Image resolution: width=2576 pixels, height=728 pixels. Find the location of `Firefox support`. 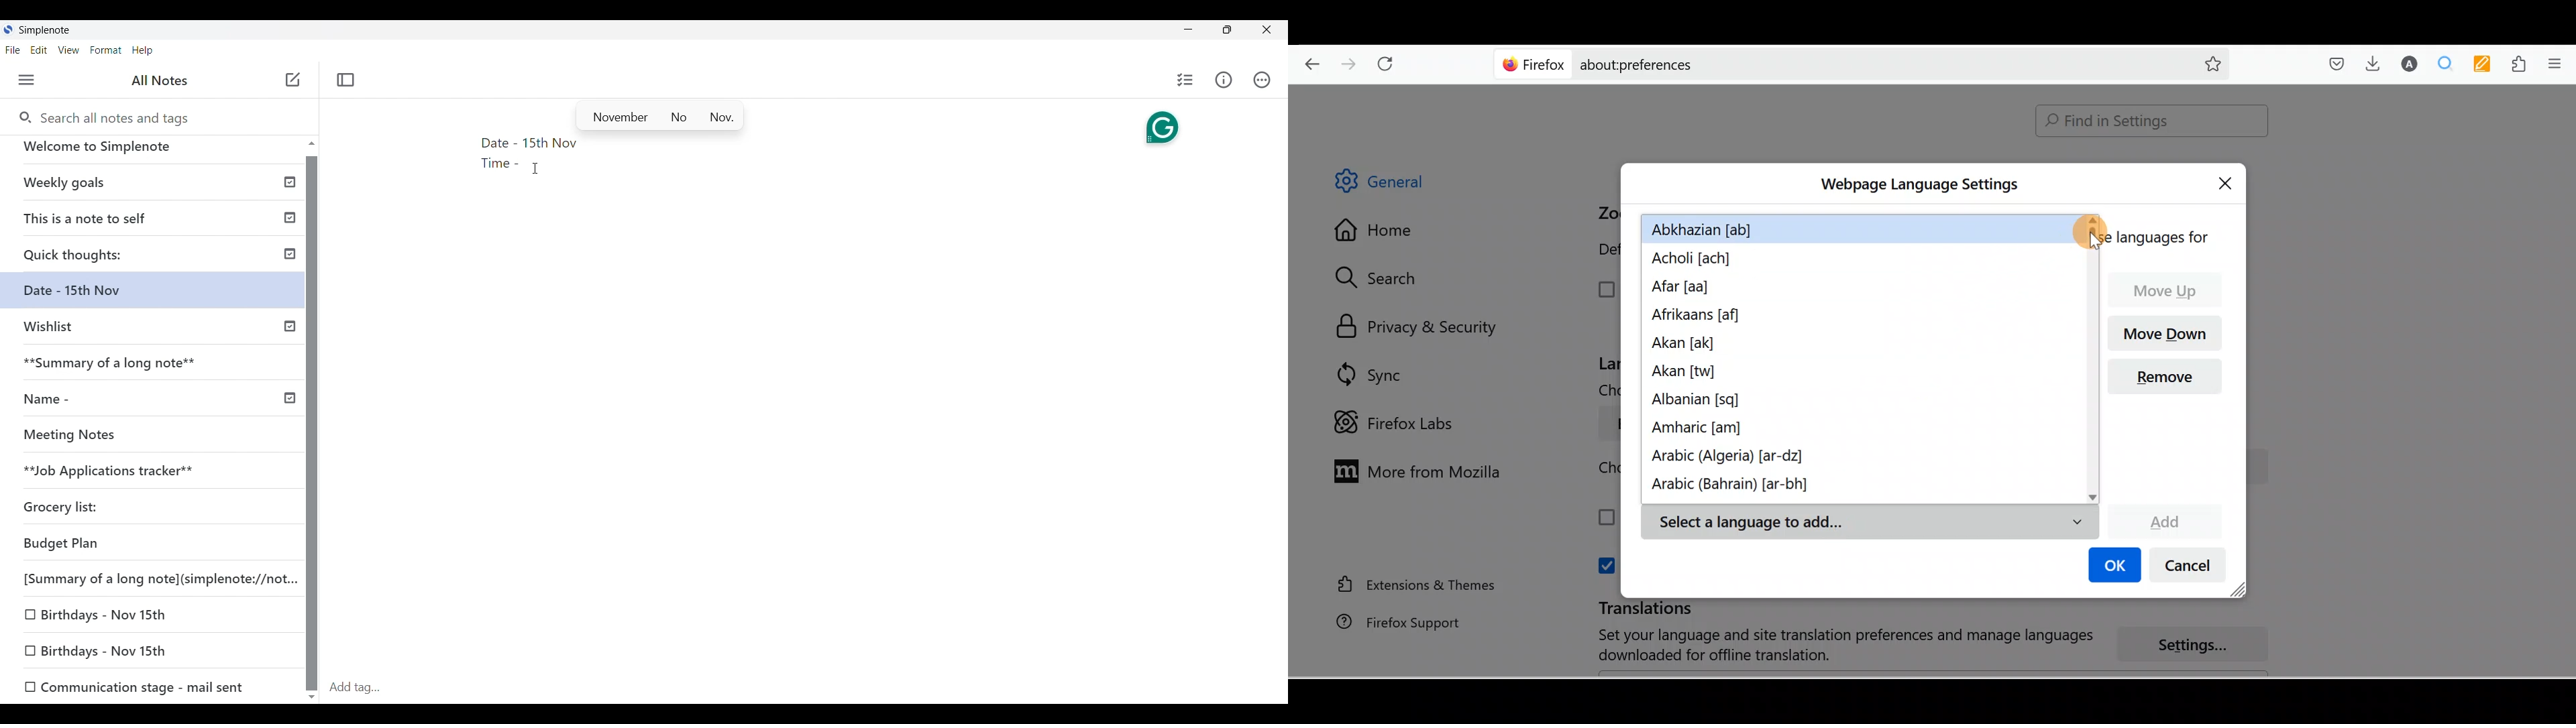

Firefox support is located at coordinates (1389, 622).